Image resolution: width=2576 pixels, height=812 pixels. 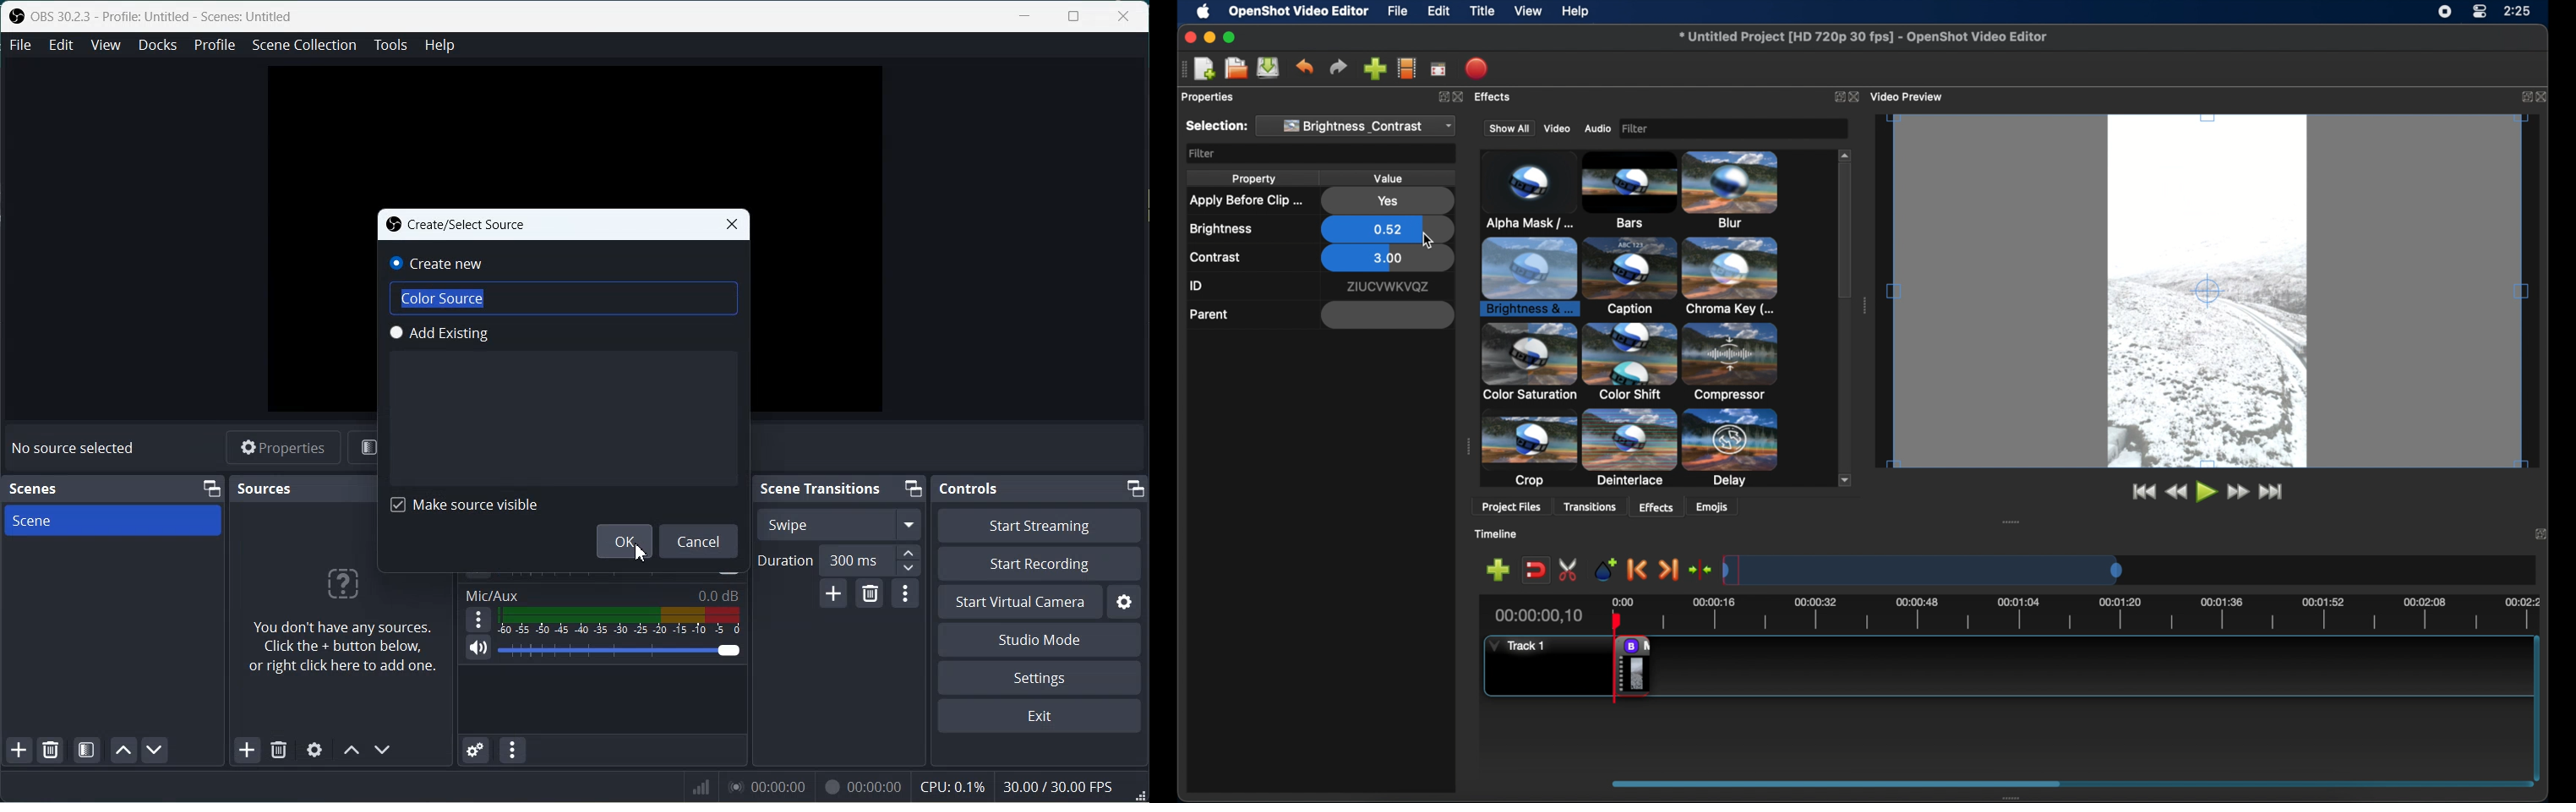 I want to click on Filter, so click(x=1730, y=127).